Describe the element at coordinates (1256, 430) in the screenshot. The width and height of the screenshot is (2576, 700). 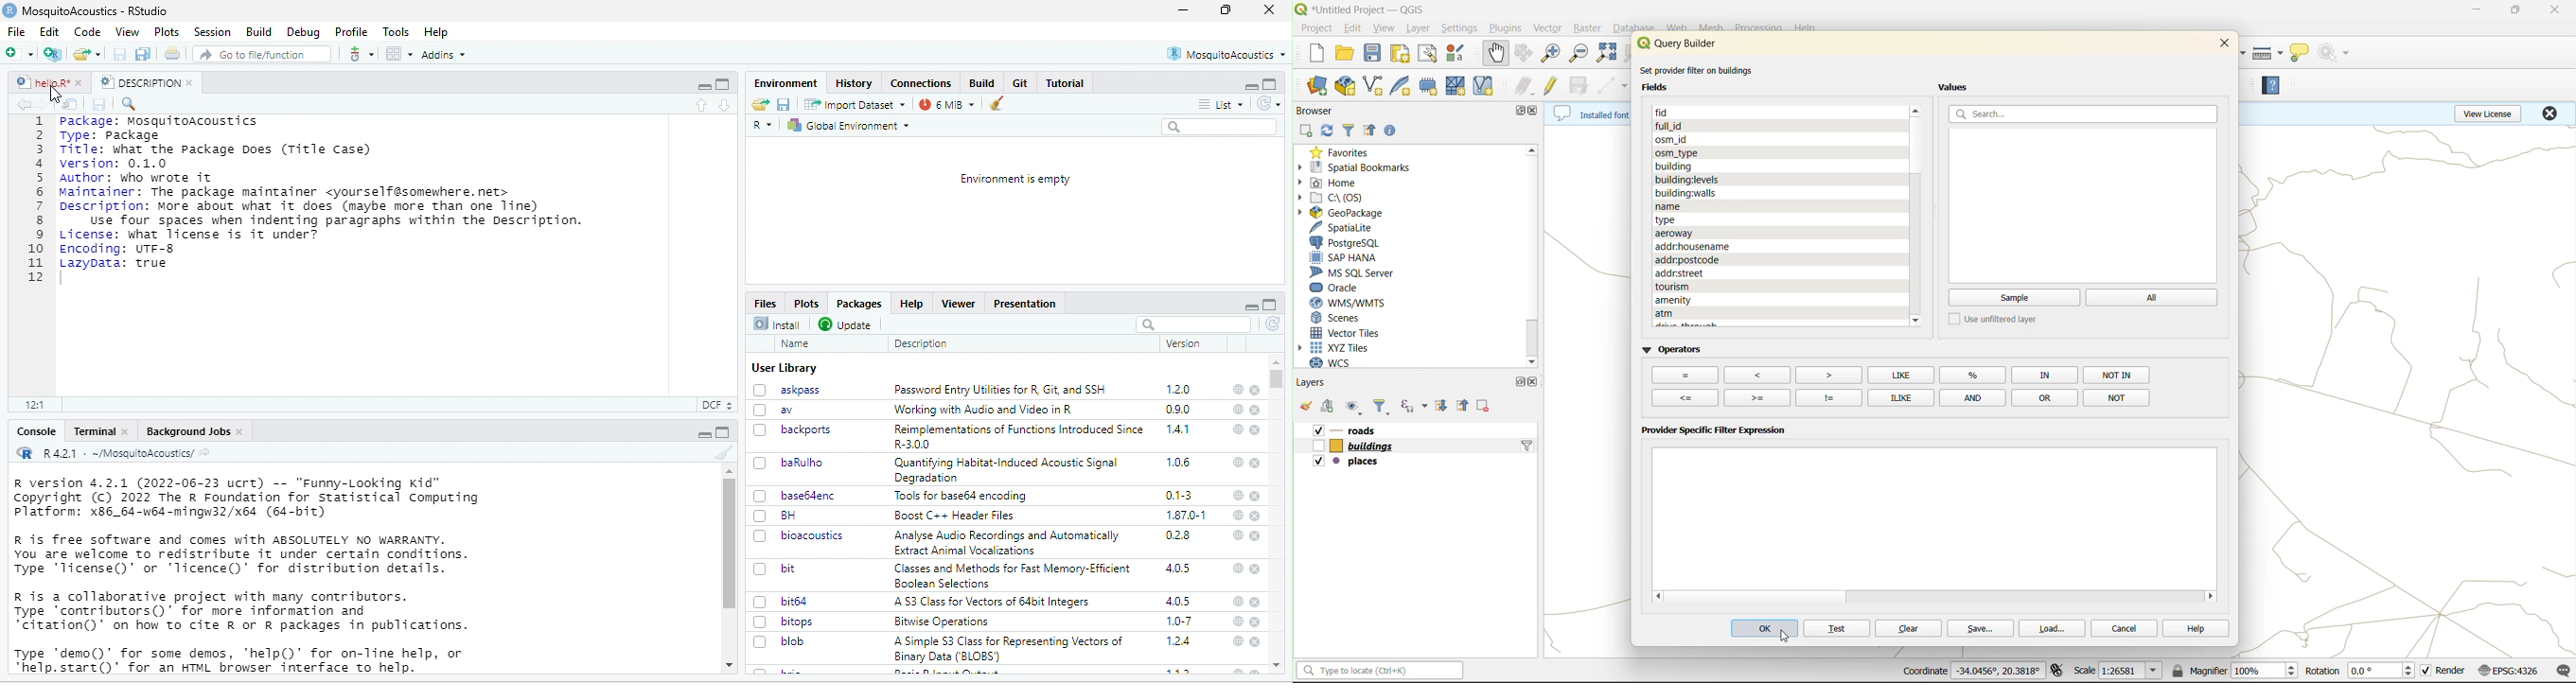
I see `close` at that location.